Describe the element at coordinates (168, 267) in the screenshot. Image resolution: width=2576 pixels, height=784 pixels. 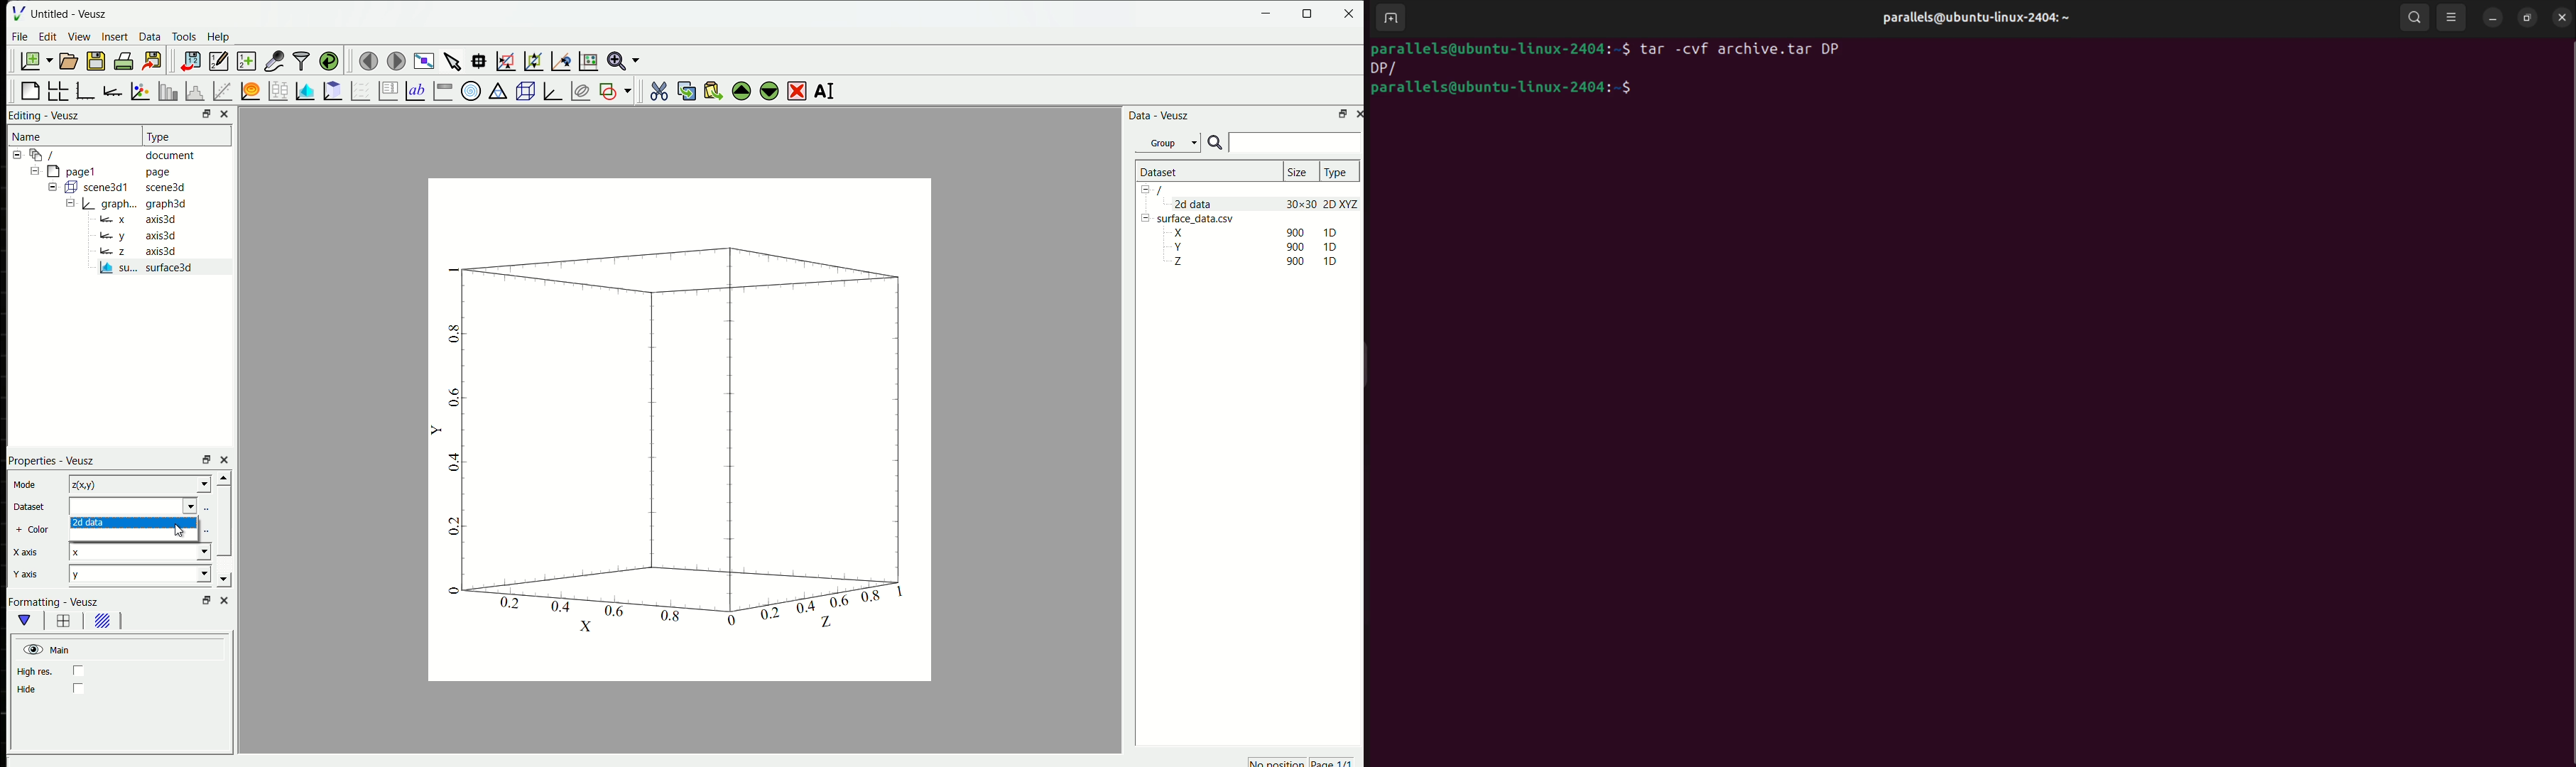
I see `surface 3D` at that location.